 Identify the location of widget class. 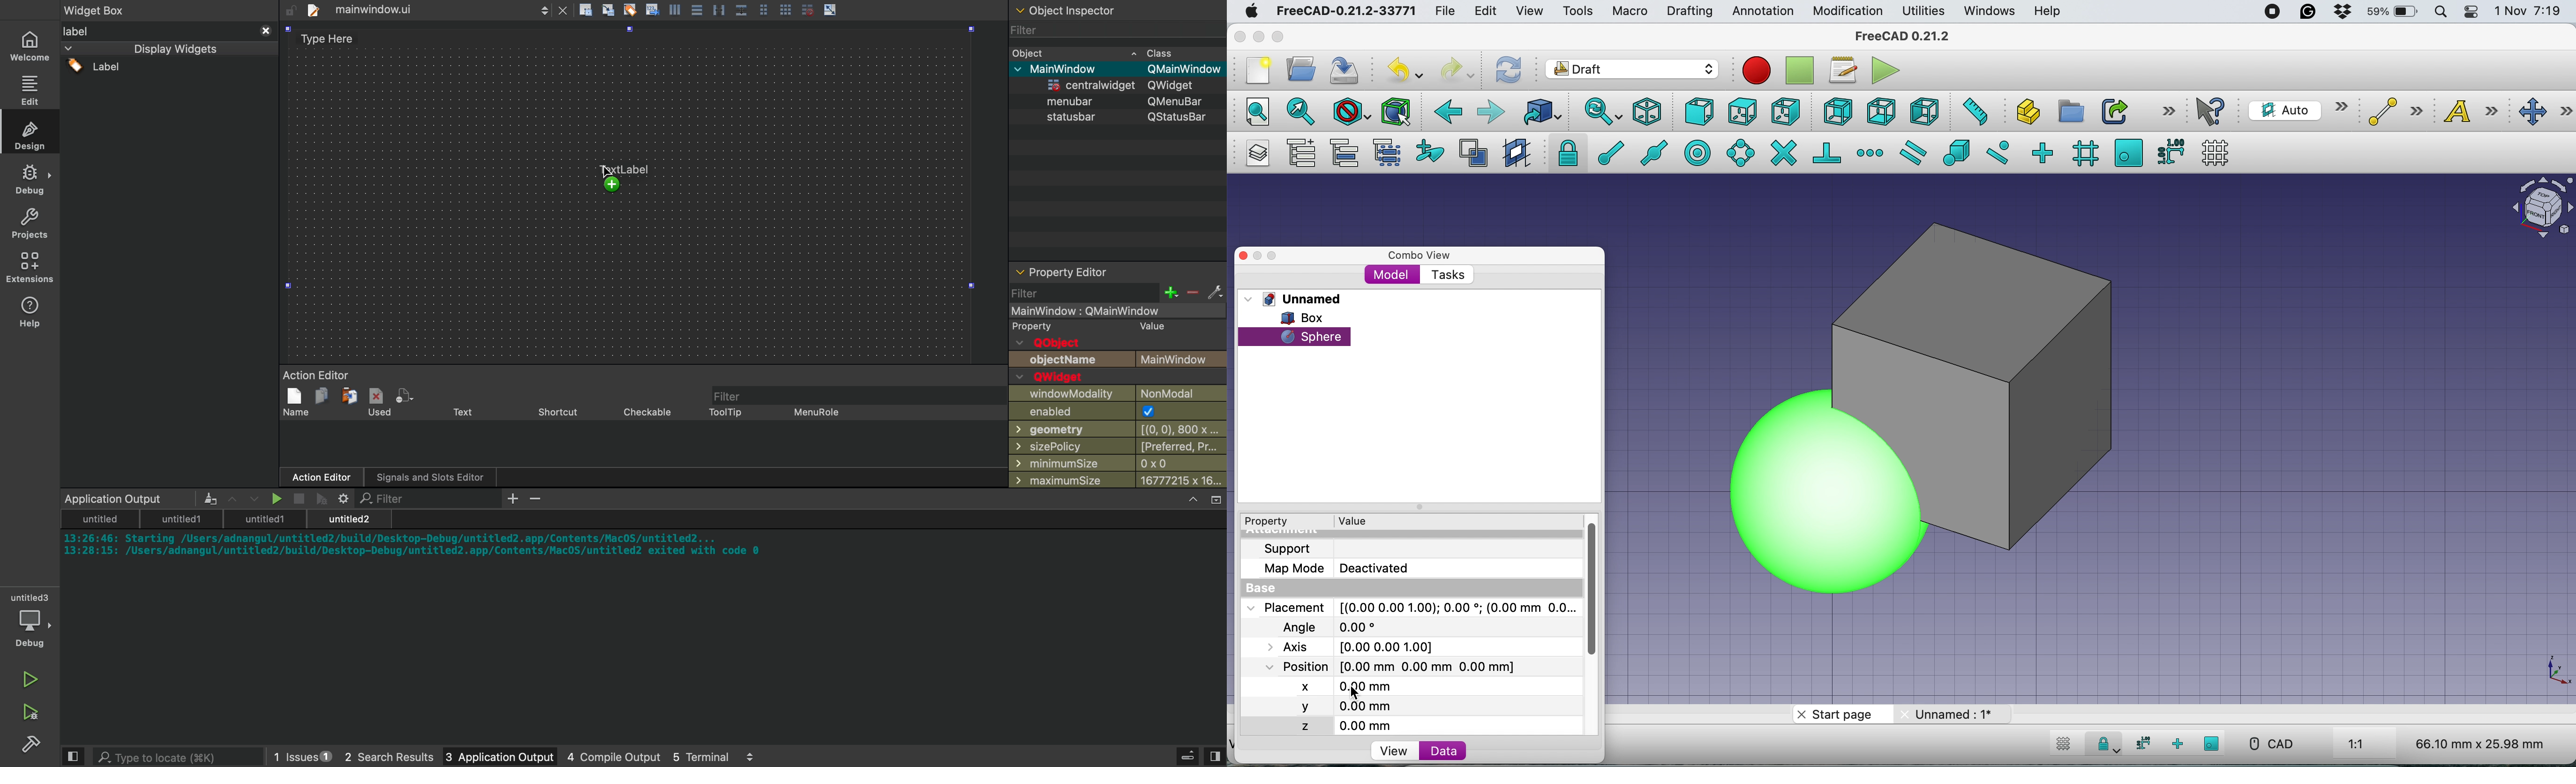
(1119, 151).